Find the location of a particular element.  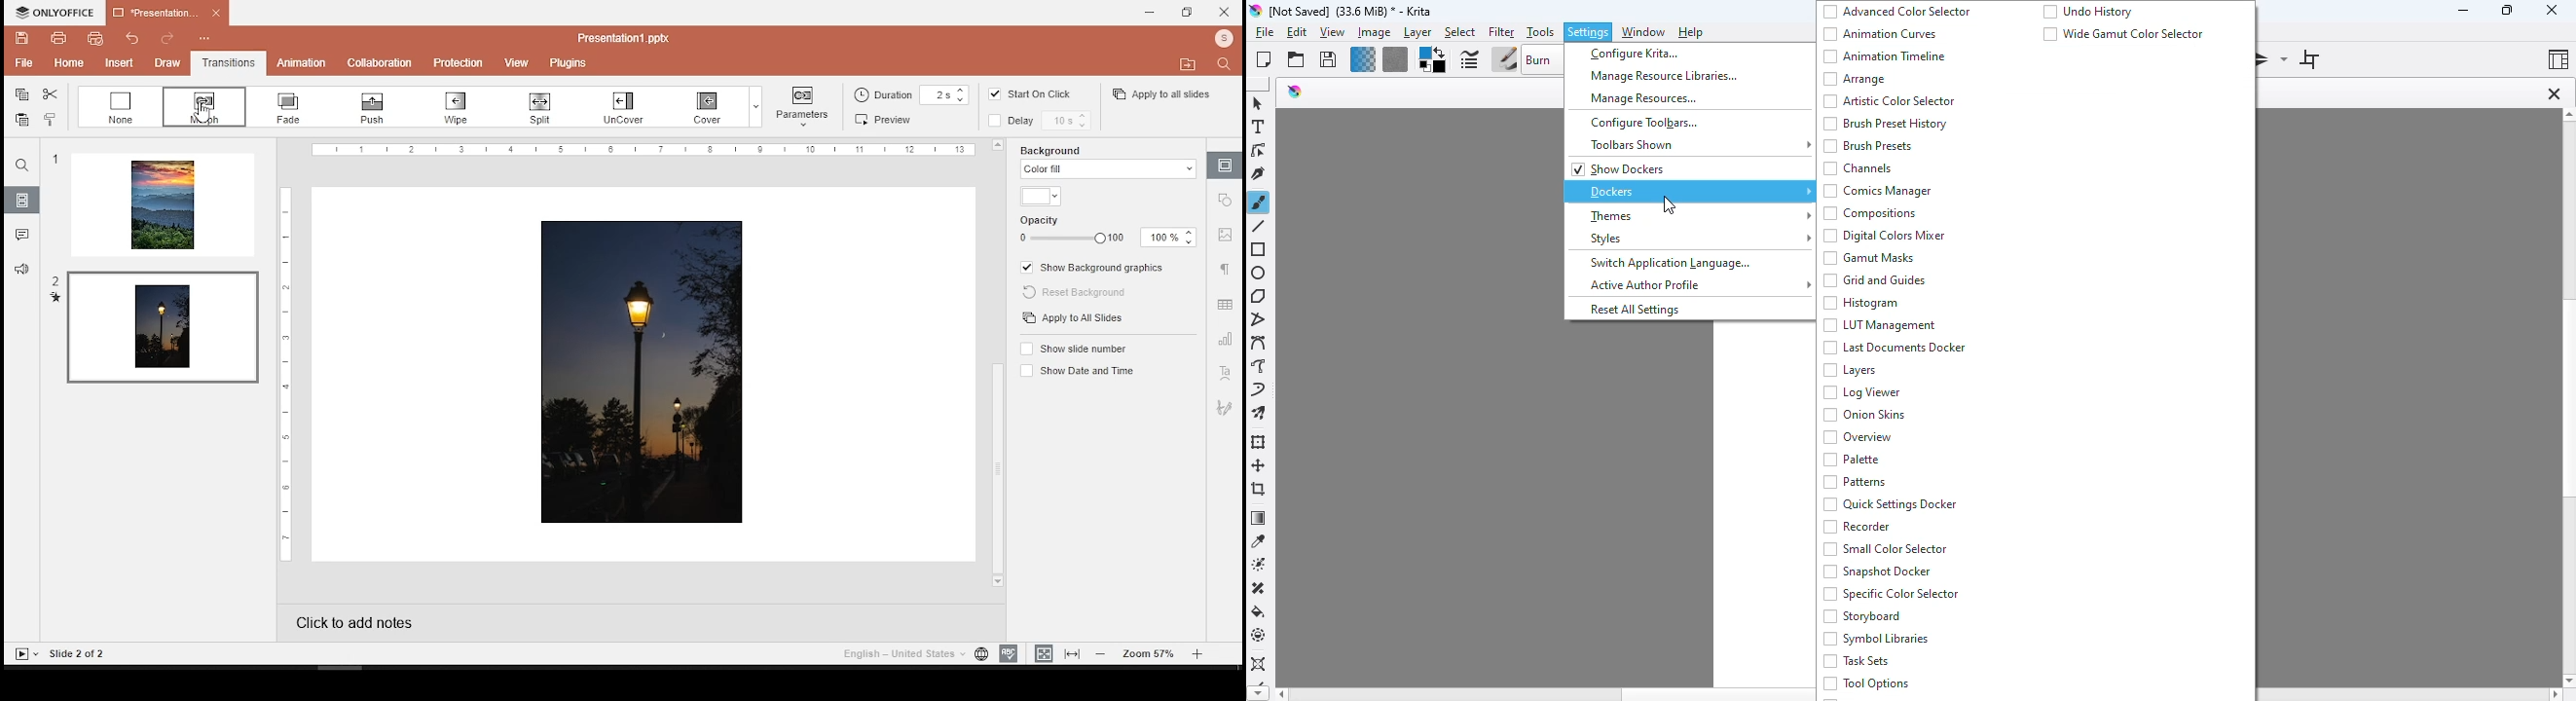

dockers is located at coordinates (1691, 191).